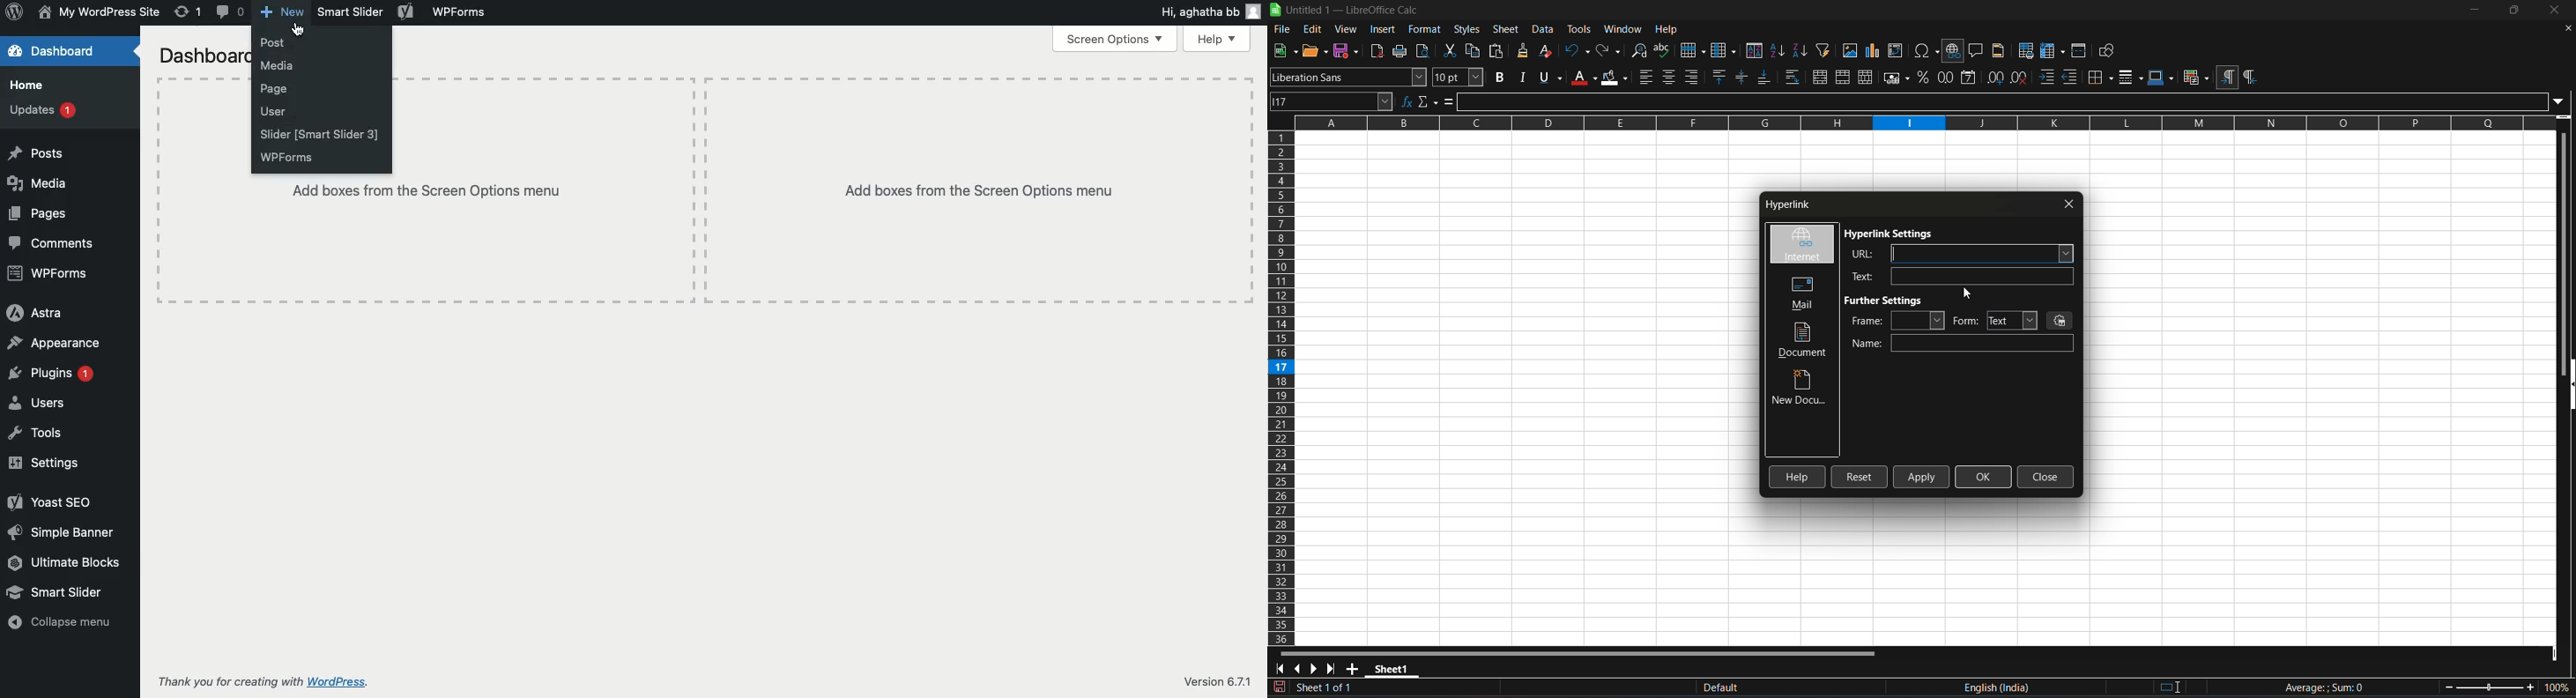 Image resolution: width=2576 pixels, height=700 pixels. Describe the element at coordinates (1984, 476) in the screenshot. I see `okay` at that location.